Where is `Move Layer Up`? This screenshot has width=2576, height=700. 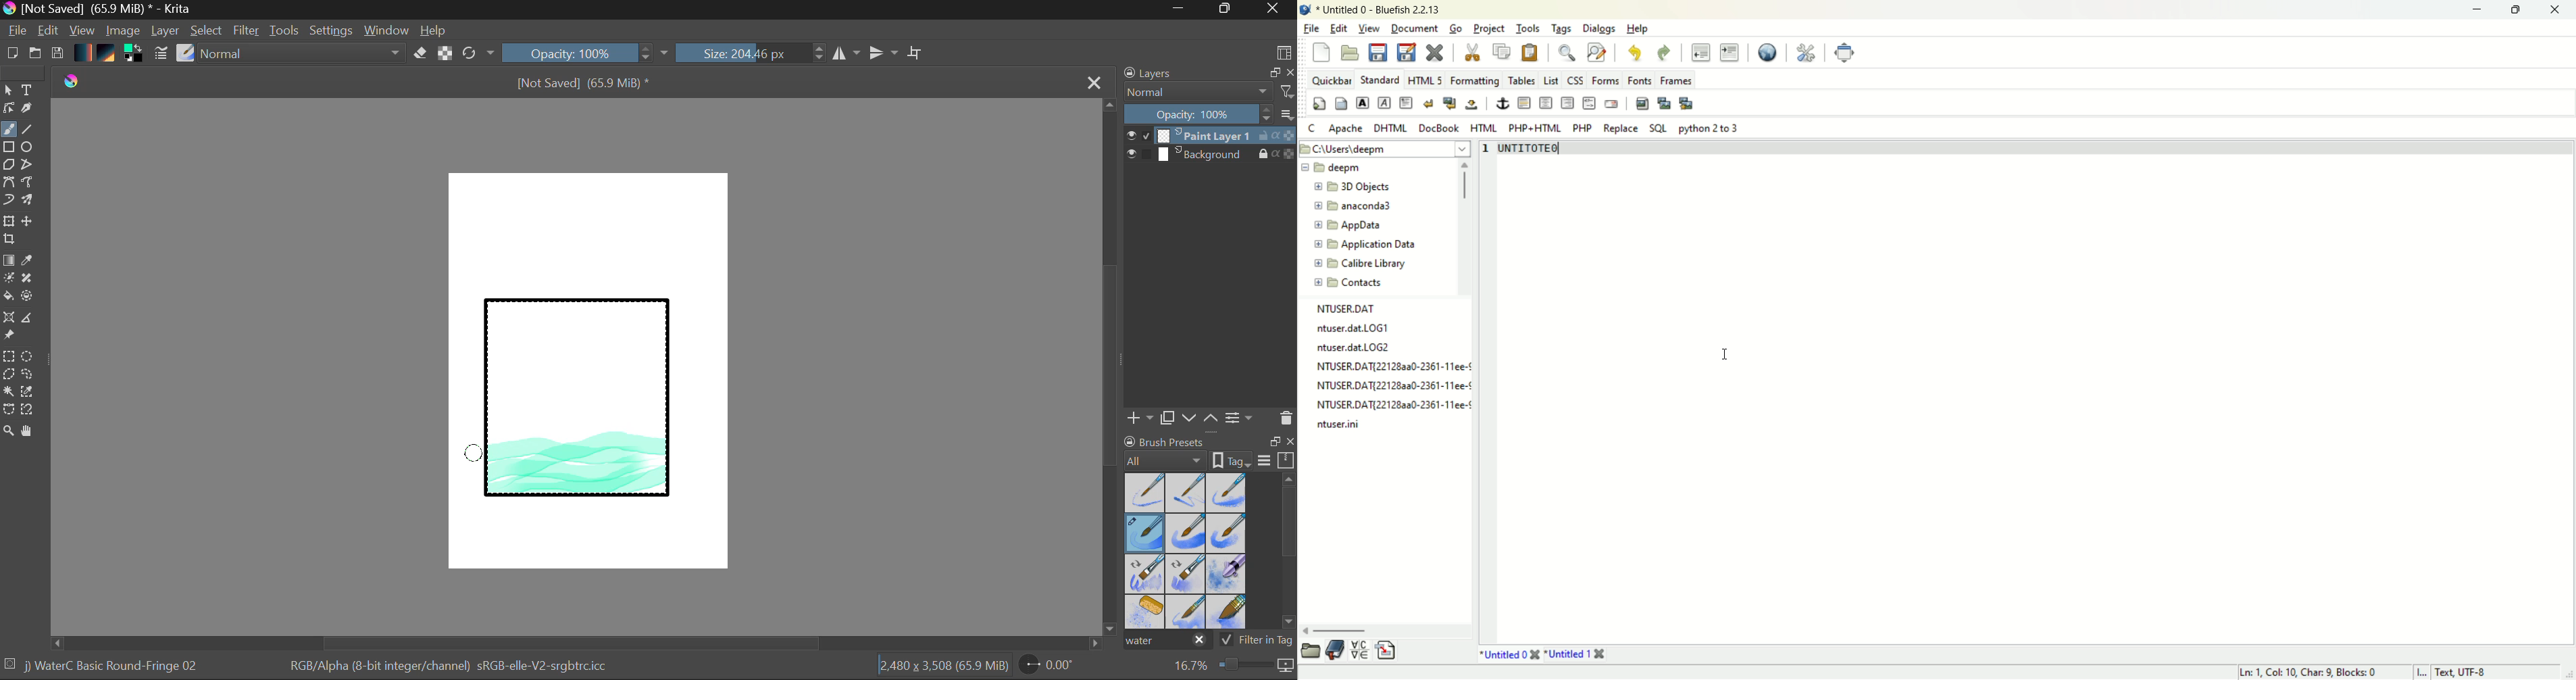 Move Layer Up is located at coordinates (1211, 417).